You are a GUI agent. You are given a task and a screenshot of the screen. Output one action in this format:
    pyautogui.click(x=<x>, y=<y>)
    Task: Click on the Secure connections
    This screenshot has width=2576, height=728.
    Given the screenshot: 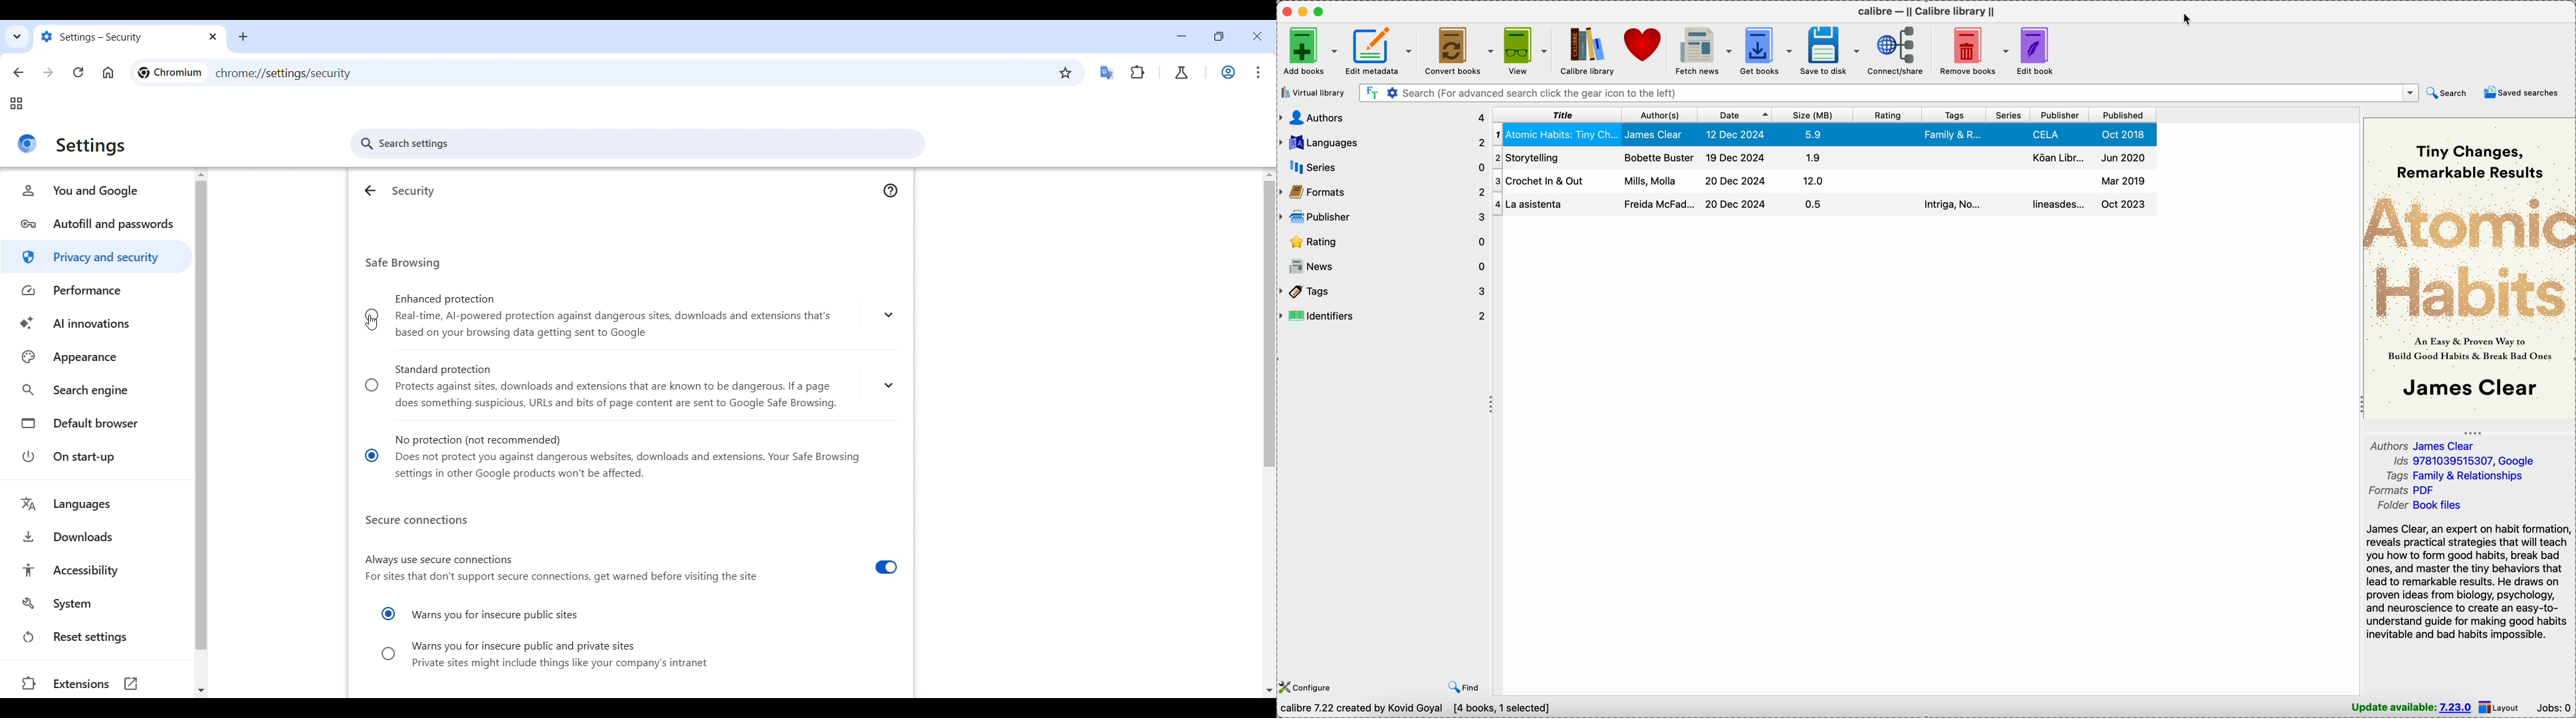 What is the action you would take?
    pyautogui.click(x=416, y=520)
    